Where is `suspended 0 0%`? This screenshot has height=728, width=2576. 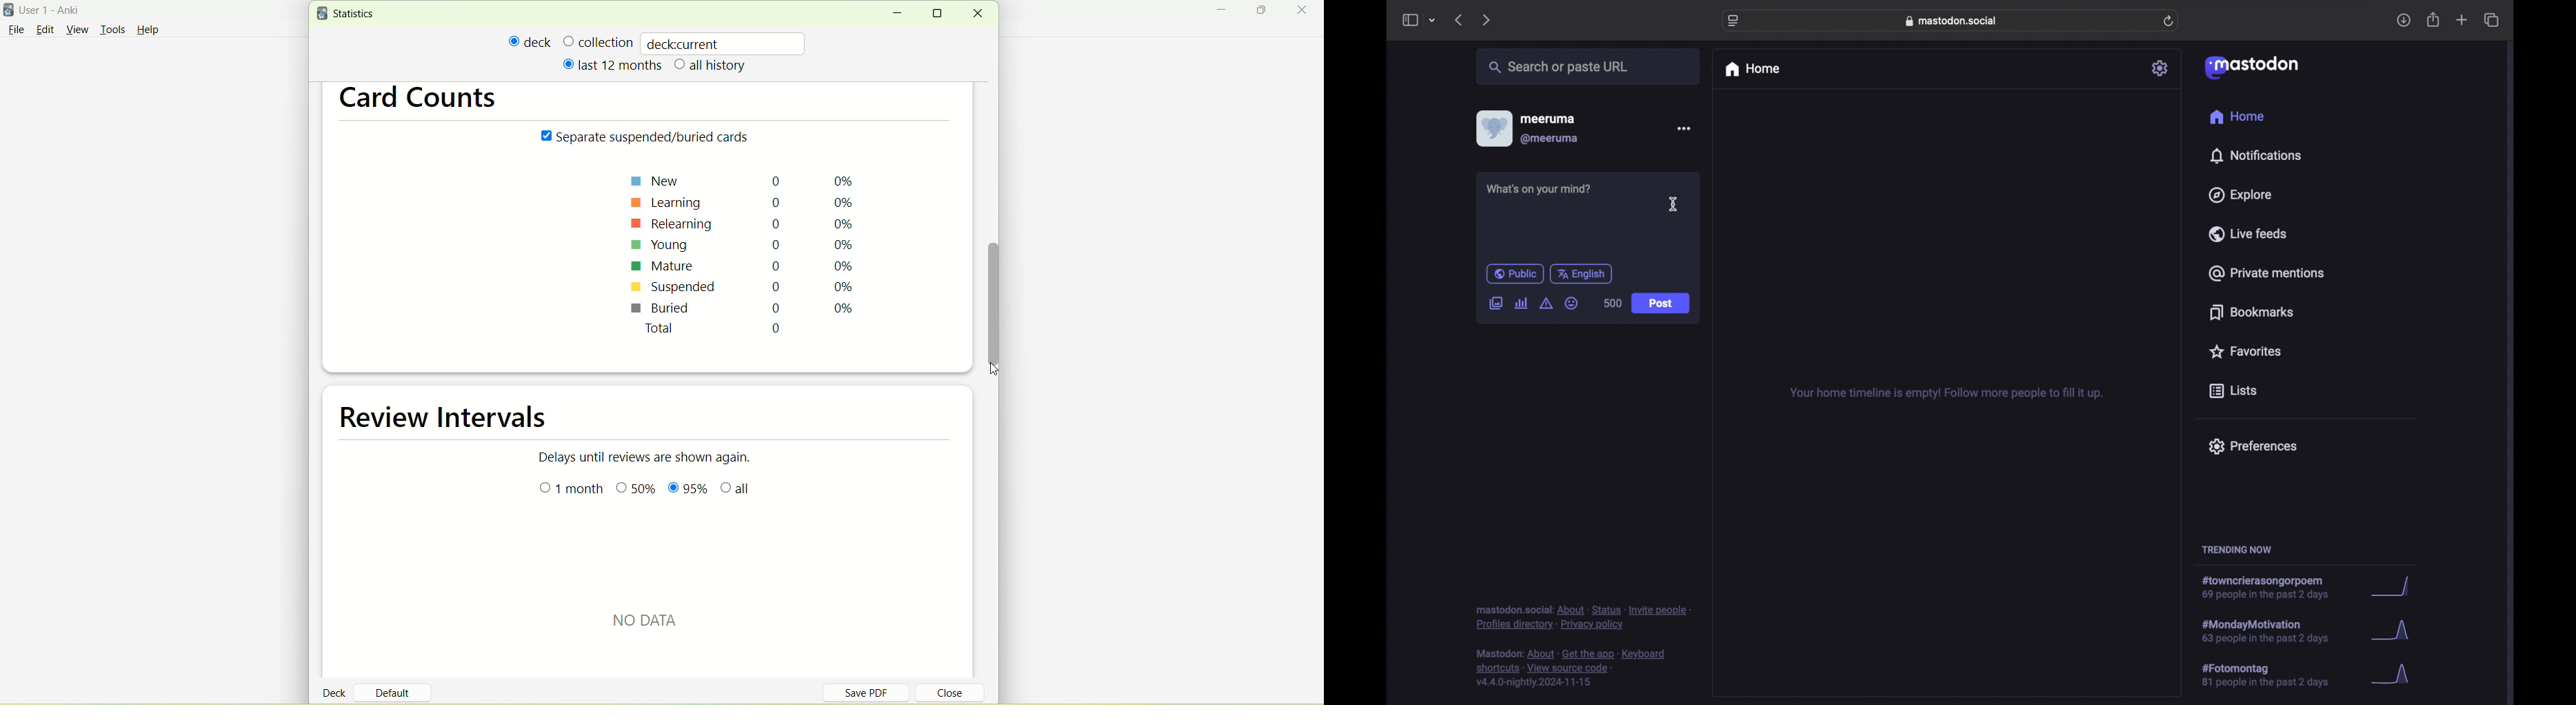
suspended 0 0% is located at coordinates (741, 289).